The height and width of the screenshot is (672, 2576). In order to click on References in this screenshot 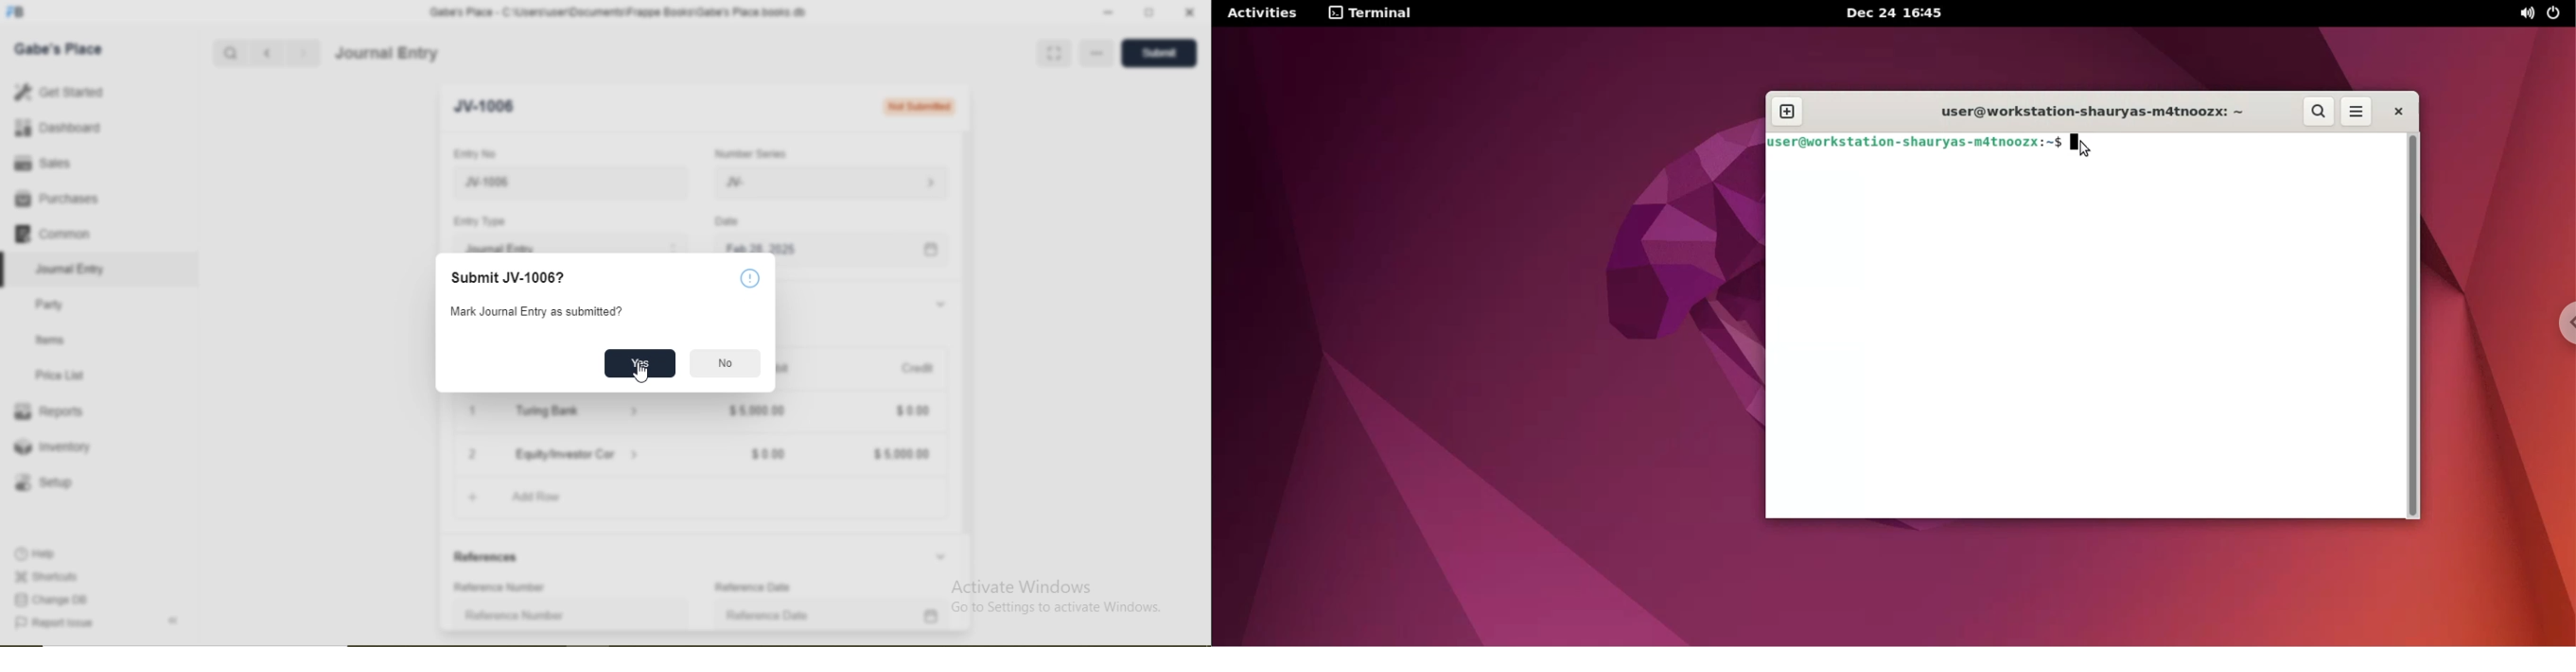, I will do `click(488, 557)`.